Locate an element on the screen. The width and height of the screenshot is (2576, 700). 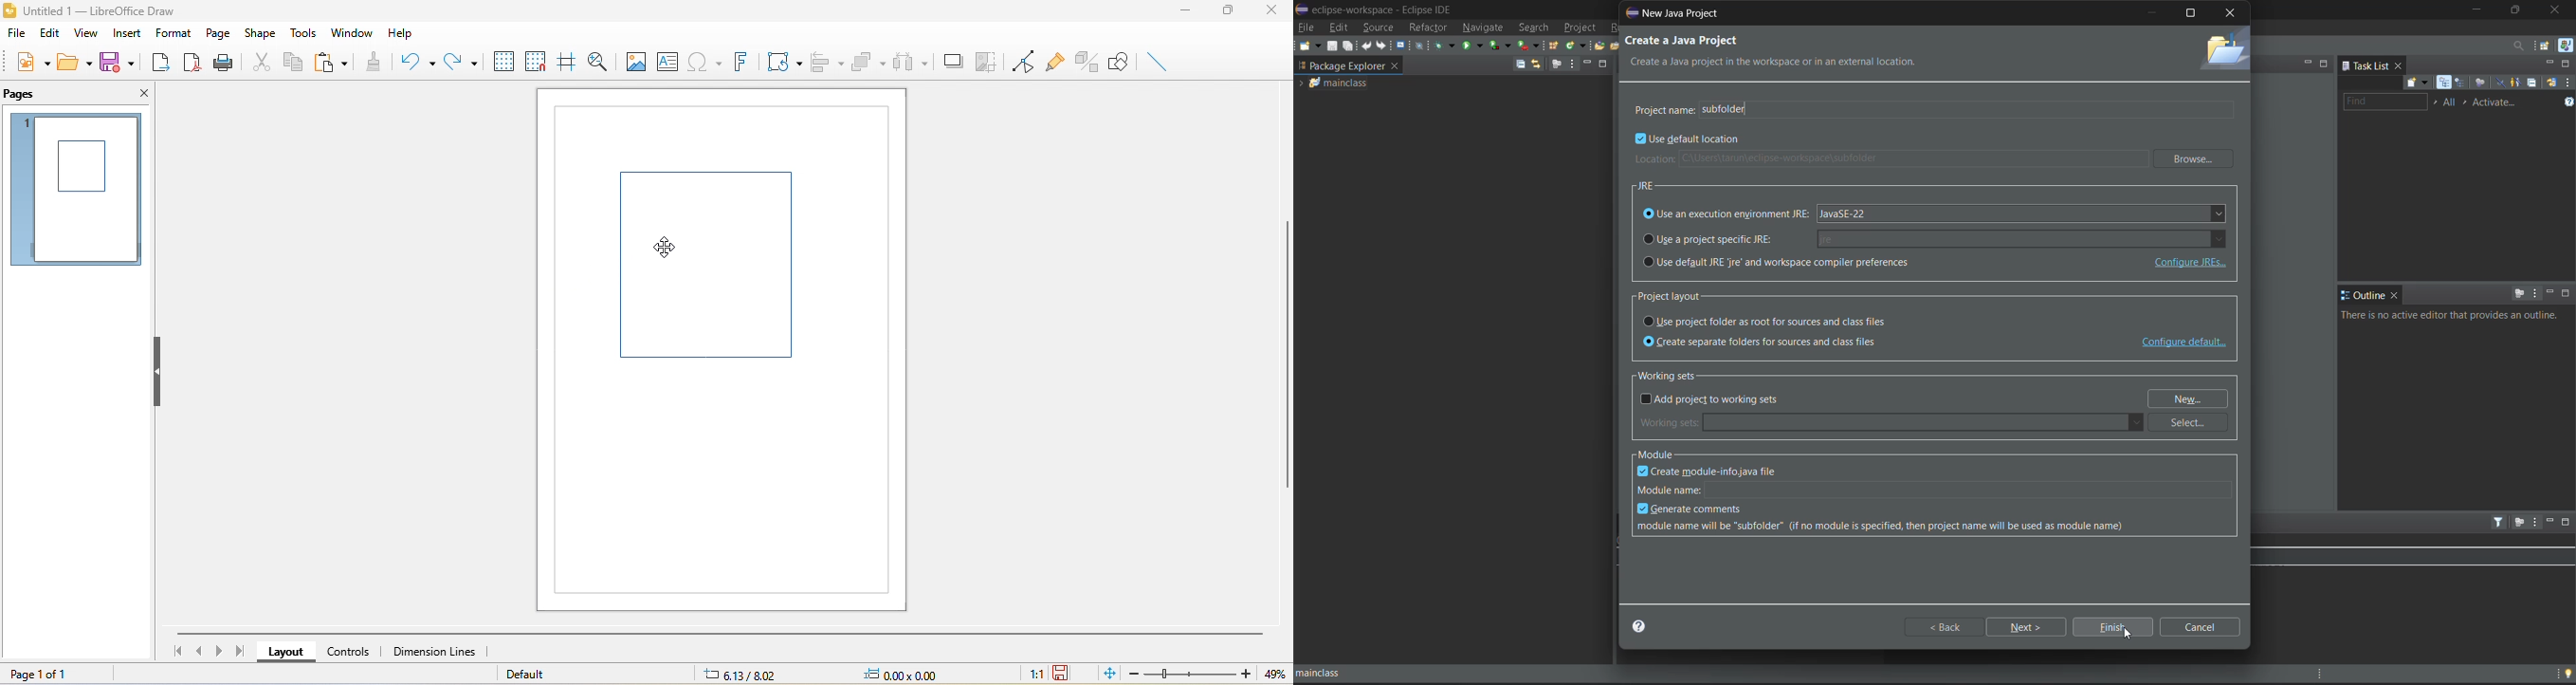
helpline while moving is located at coordinates (565, 63).